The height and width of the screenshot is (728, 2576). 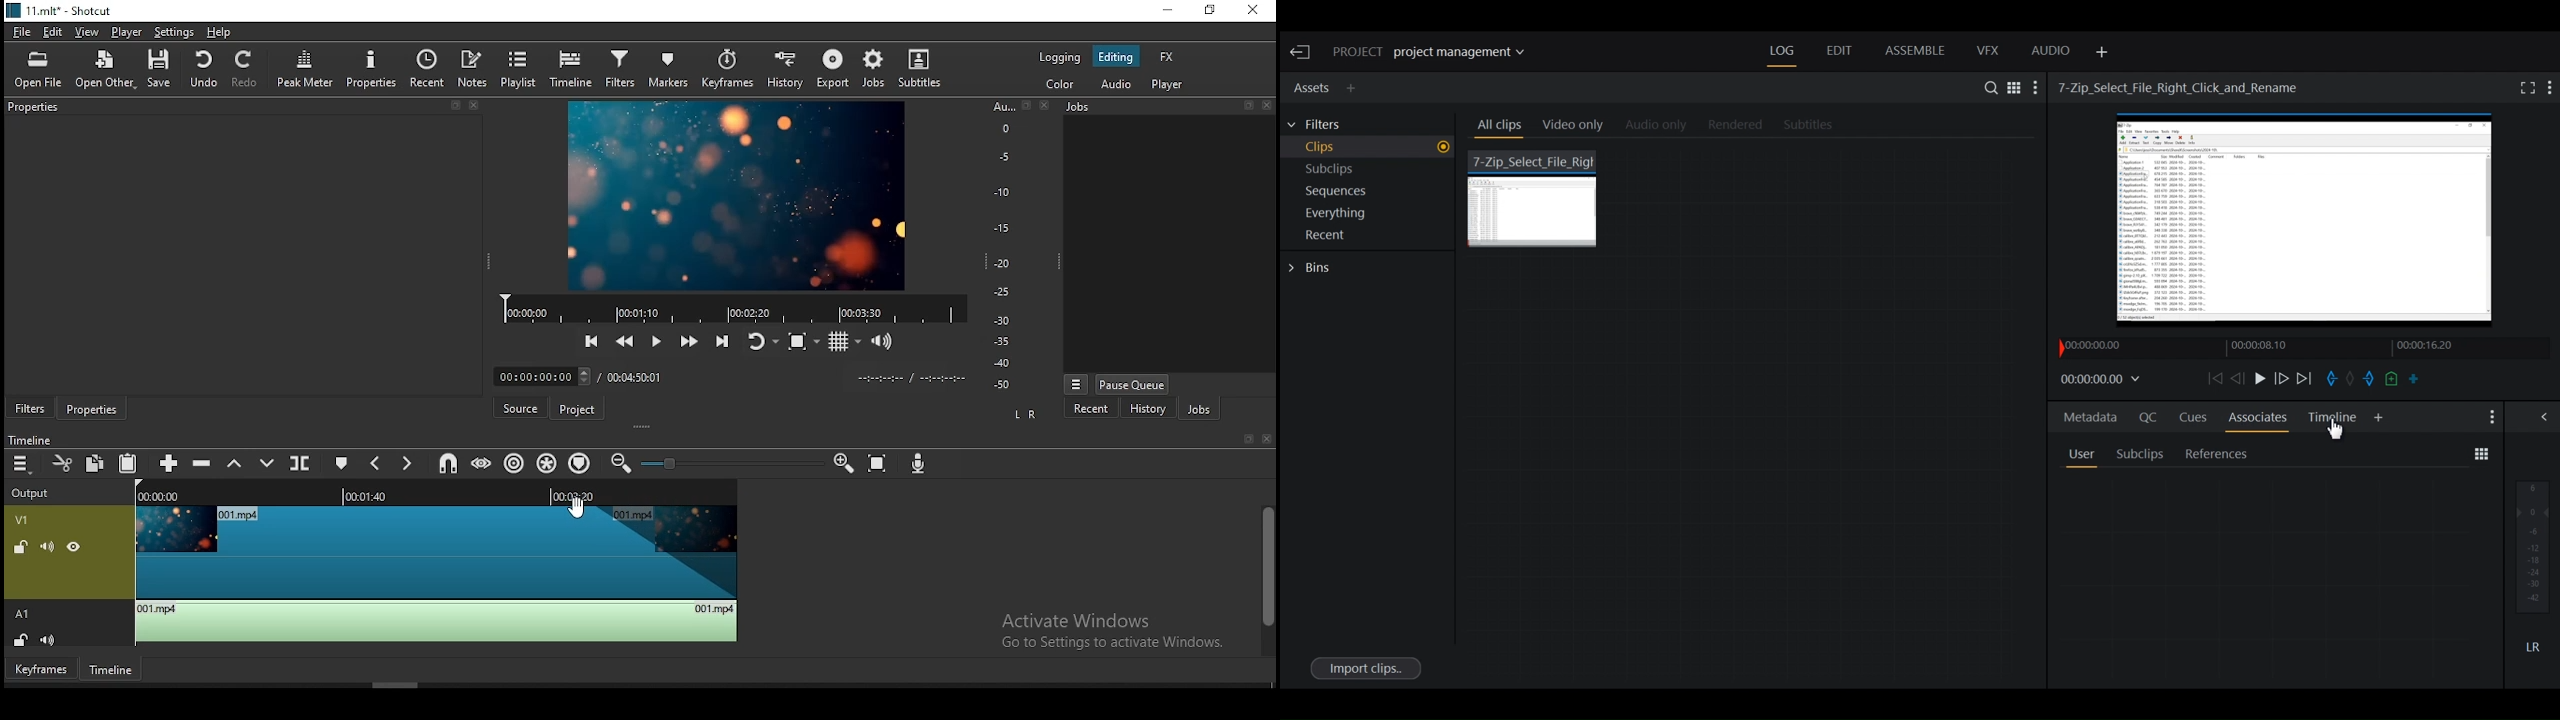 I want to click on properties, so click(x=371, y=68).